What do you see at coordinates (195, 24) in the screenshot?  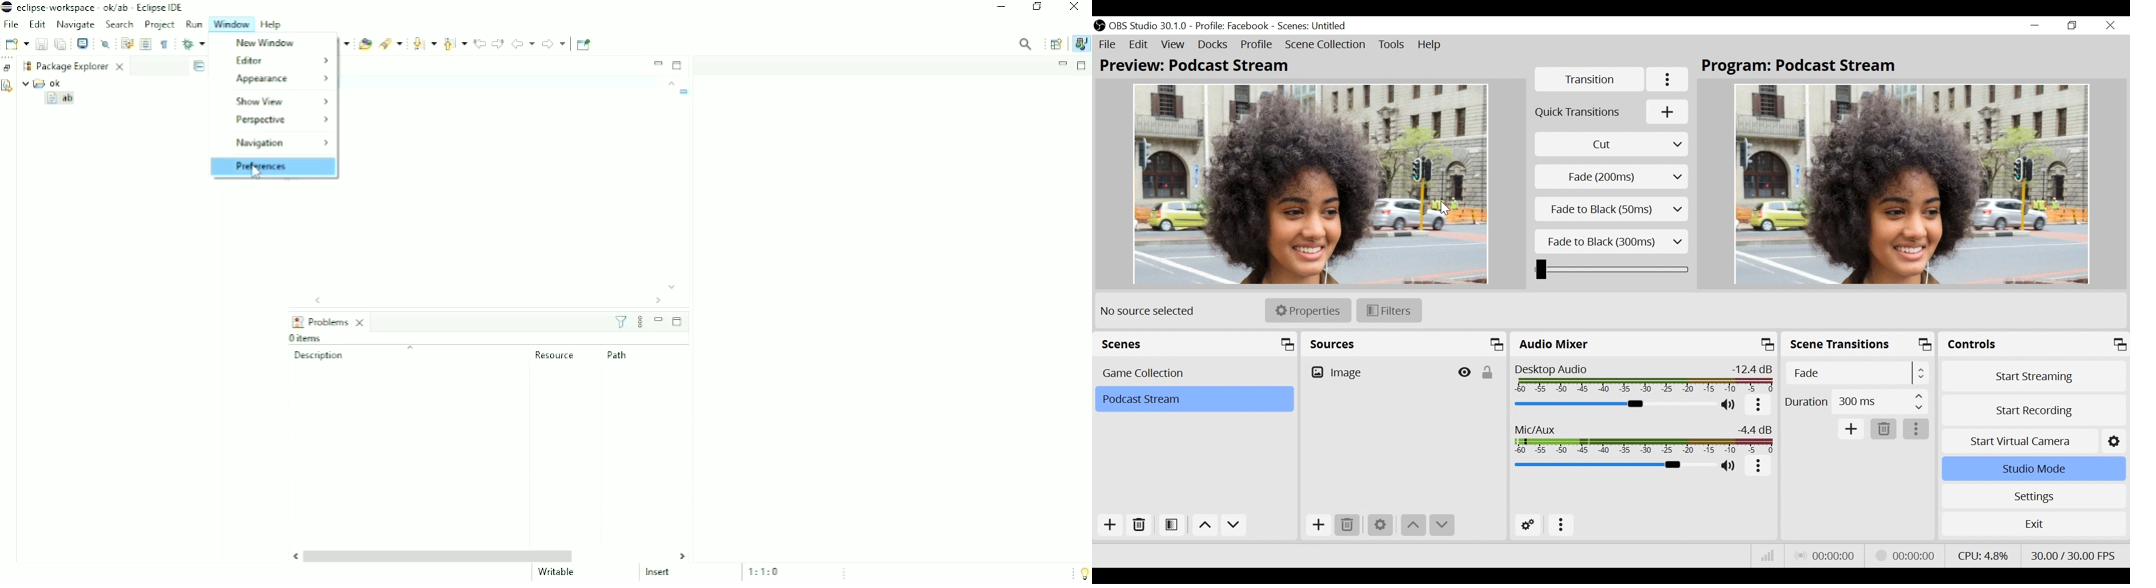 I see `Run` at bounding box center [195, 24].